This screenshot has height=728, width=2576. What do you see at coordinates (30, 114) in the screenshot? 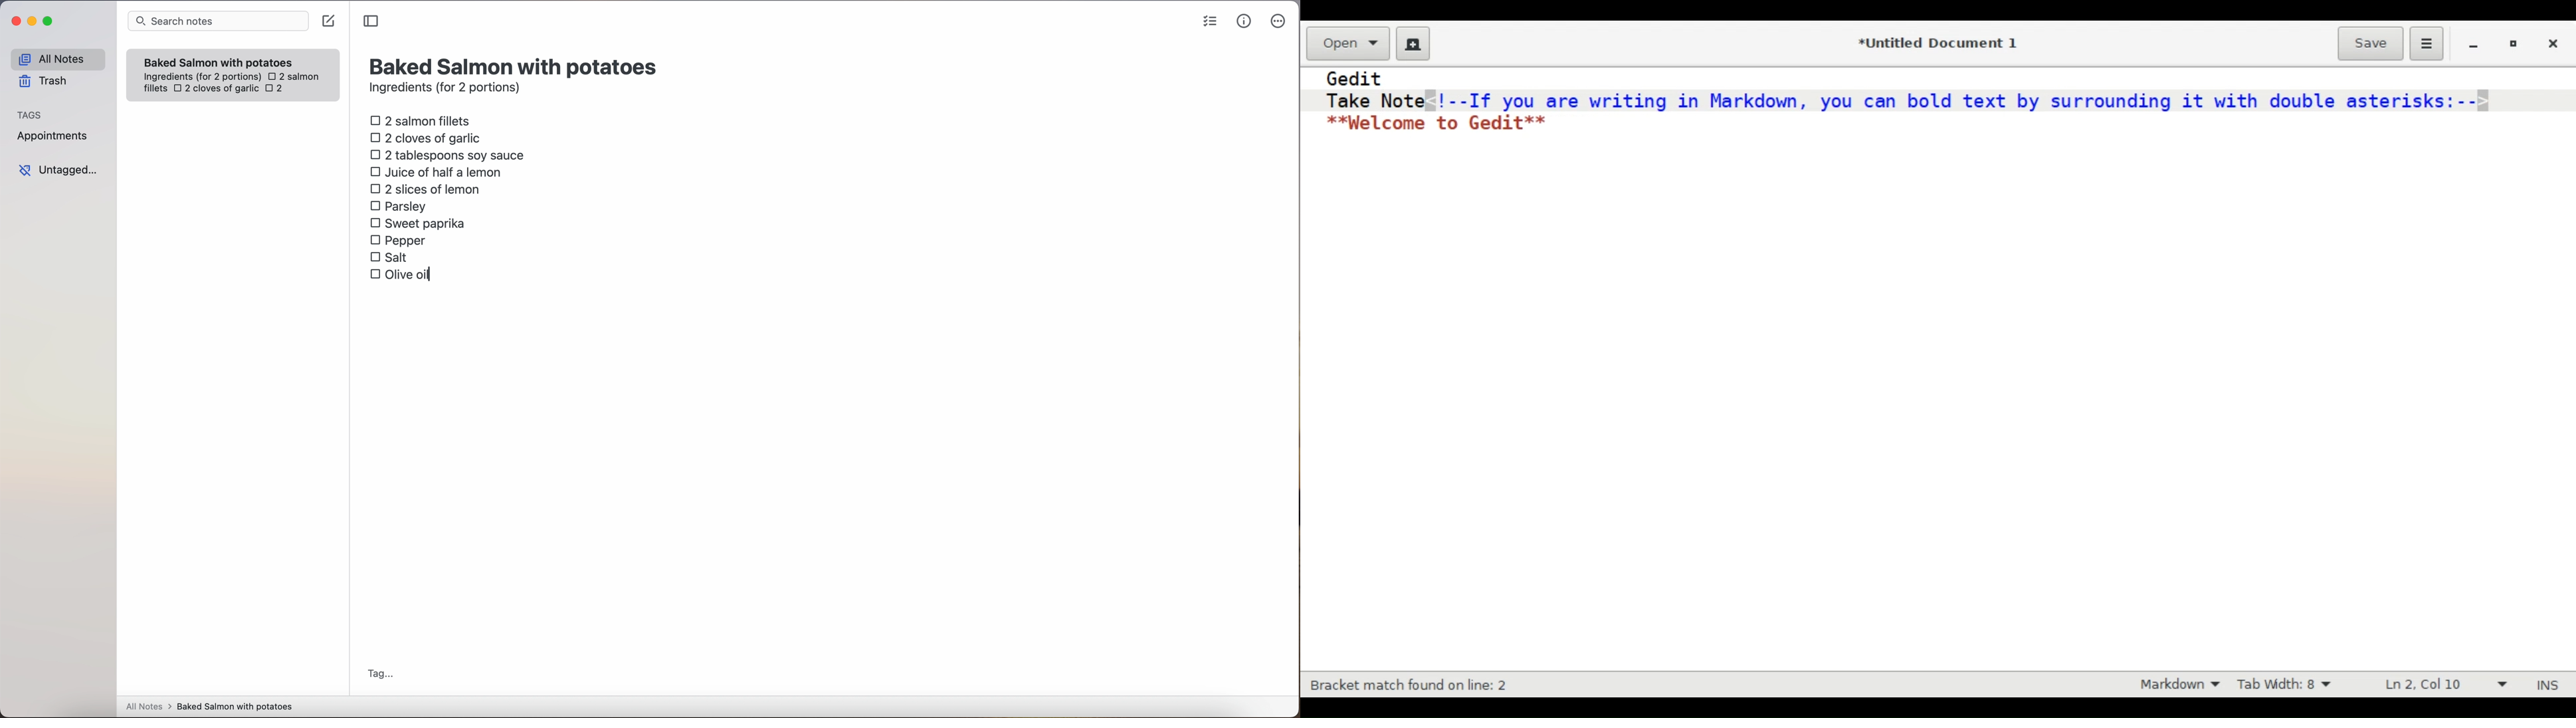
I see `tags` at bounding box center [30, 114].